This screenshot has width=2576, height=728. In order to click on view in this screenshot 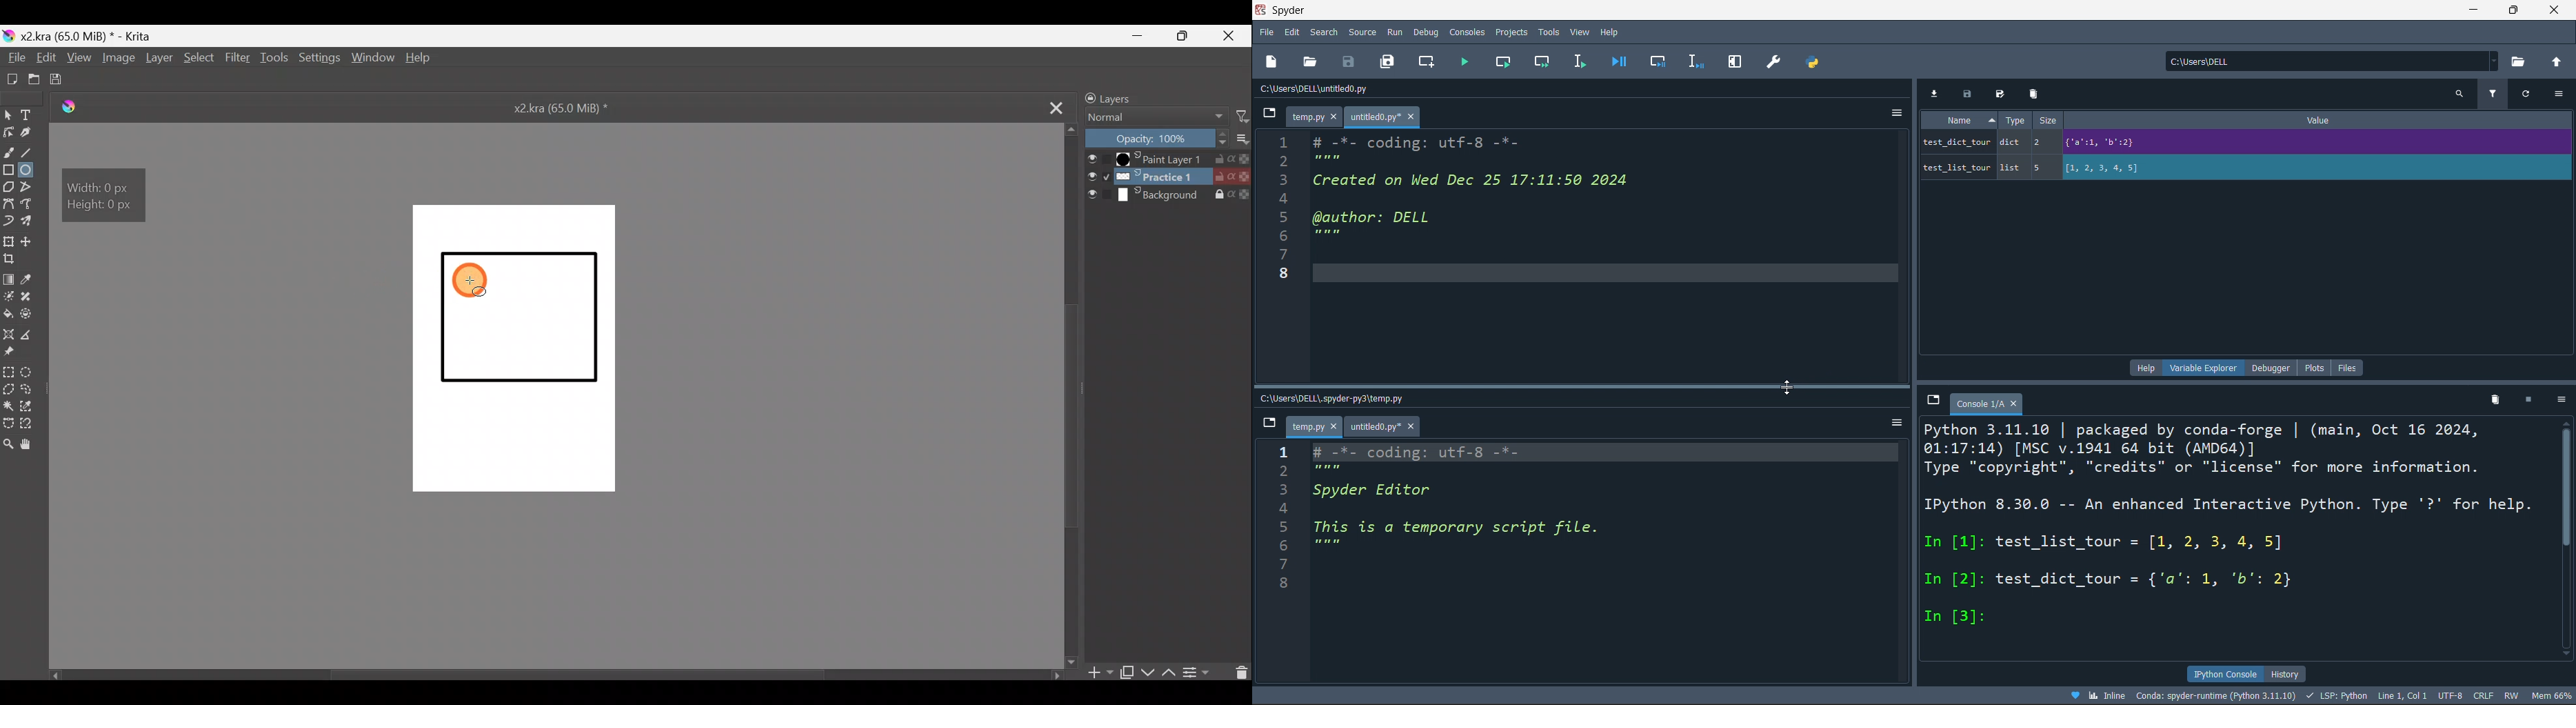, I will do `click(1577, 31)`.